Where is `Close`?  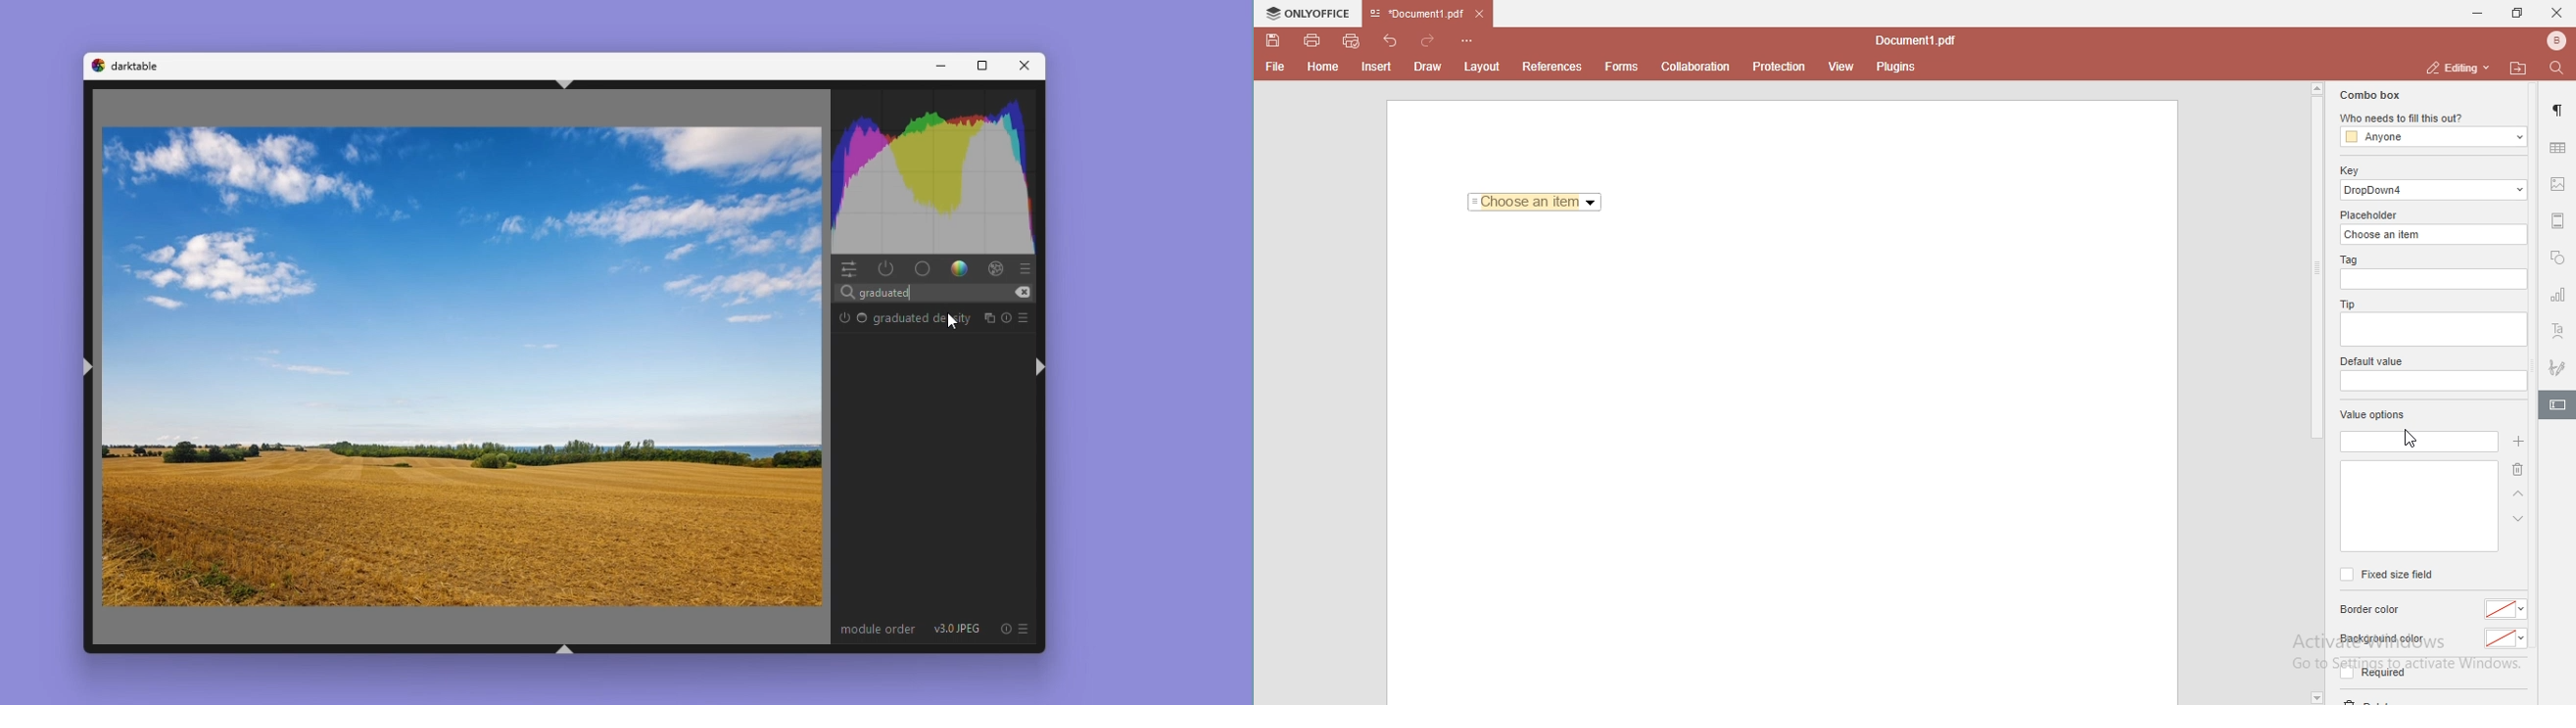
Close is located at coordinates (1022, 66).